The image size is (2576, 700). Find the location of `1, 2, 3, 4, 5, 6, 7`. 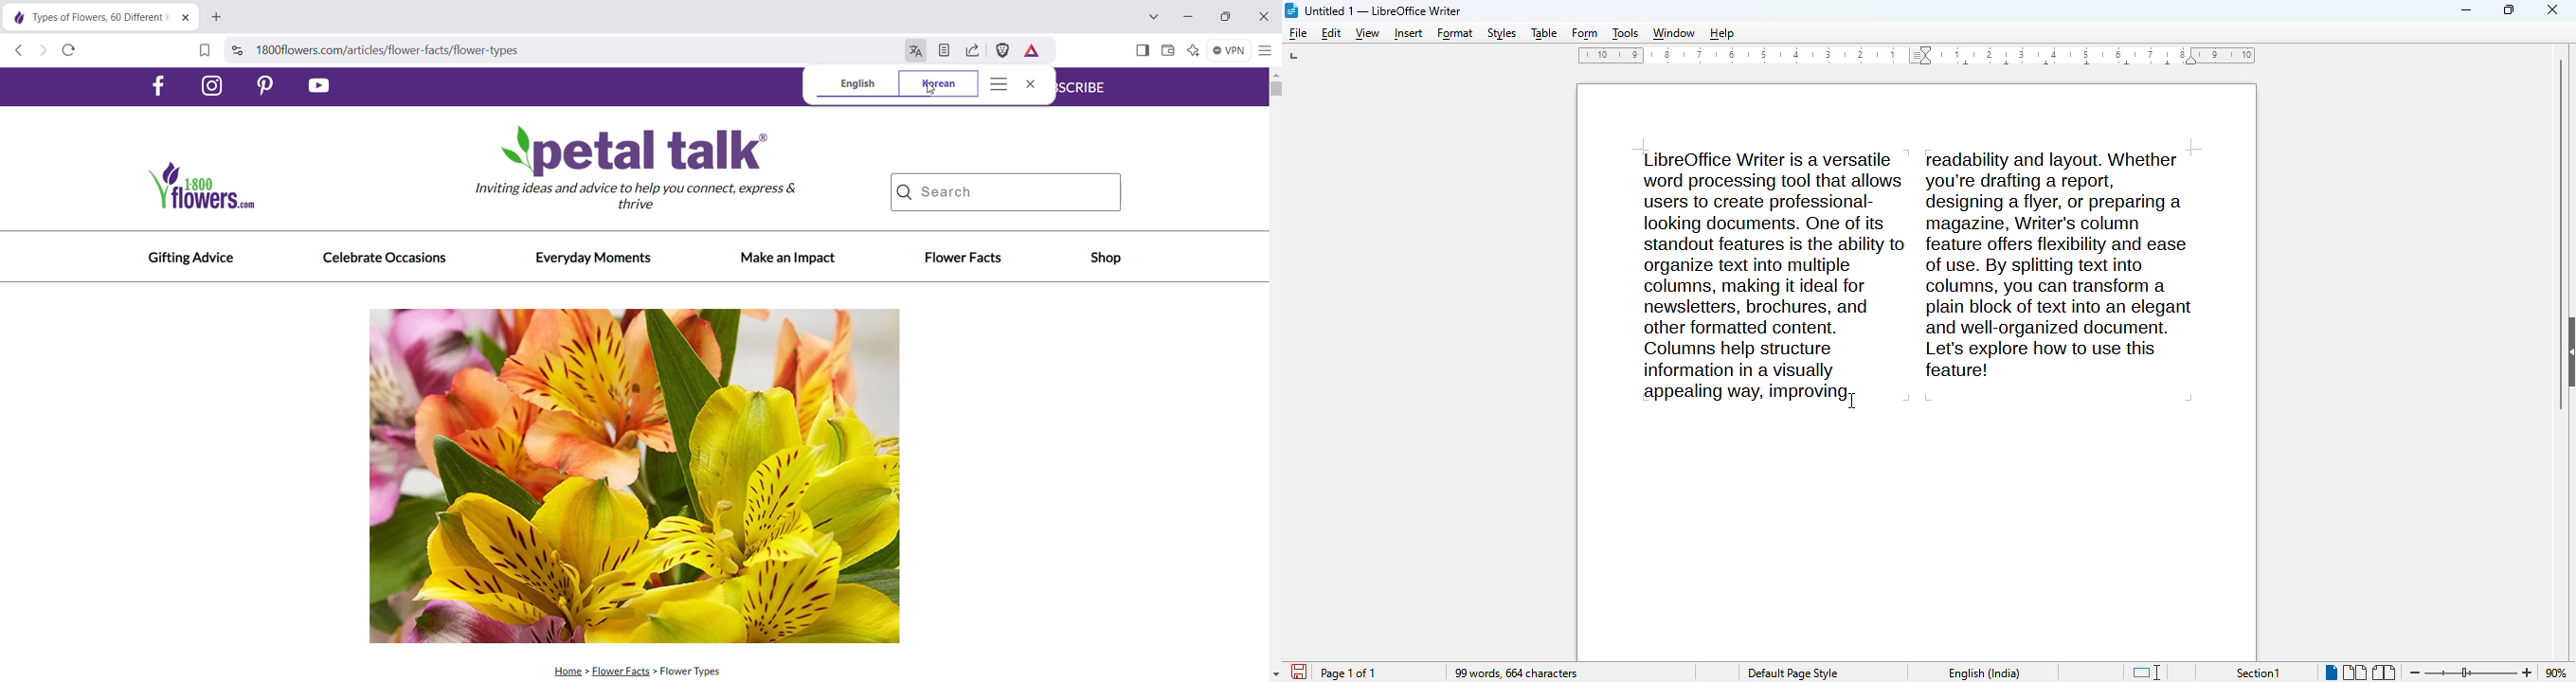

1, 2, 3, 4, 5, 6, 7 is located at coordinates (2056, 51).